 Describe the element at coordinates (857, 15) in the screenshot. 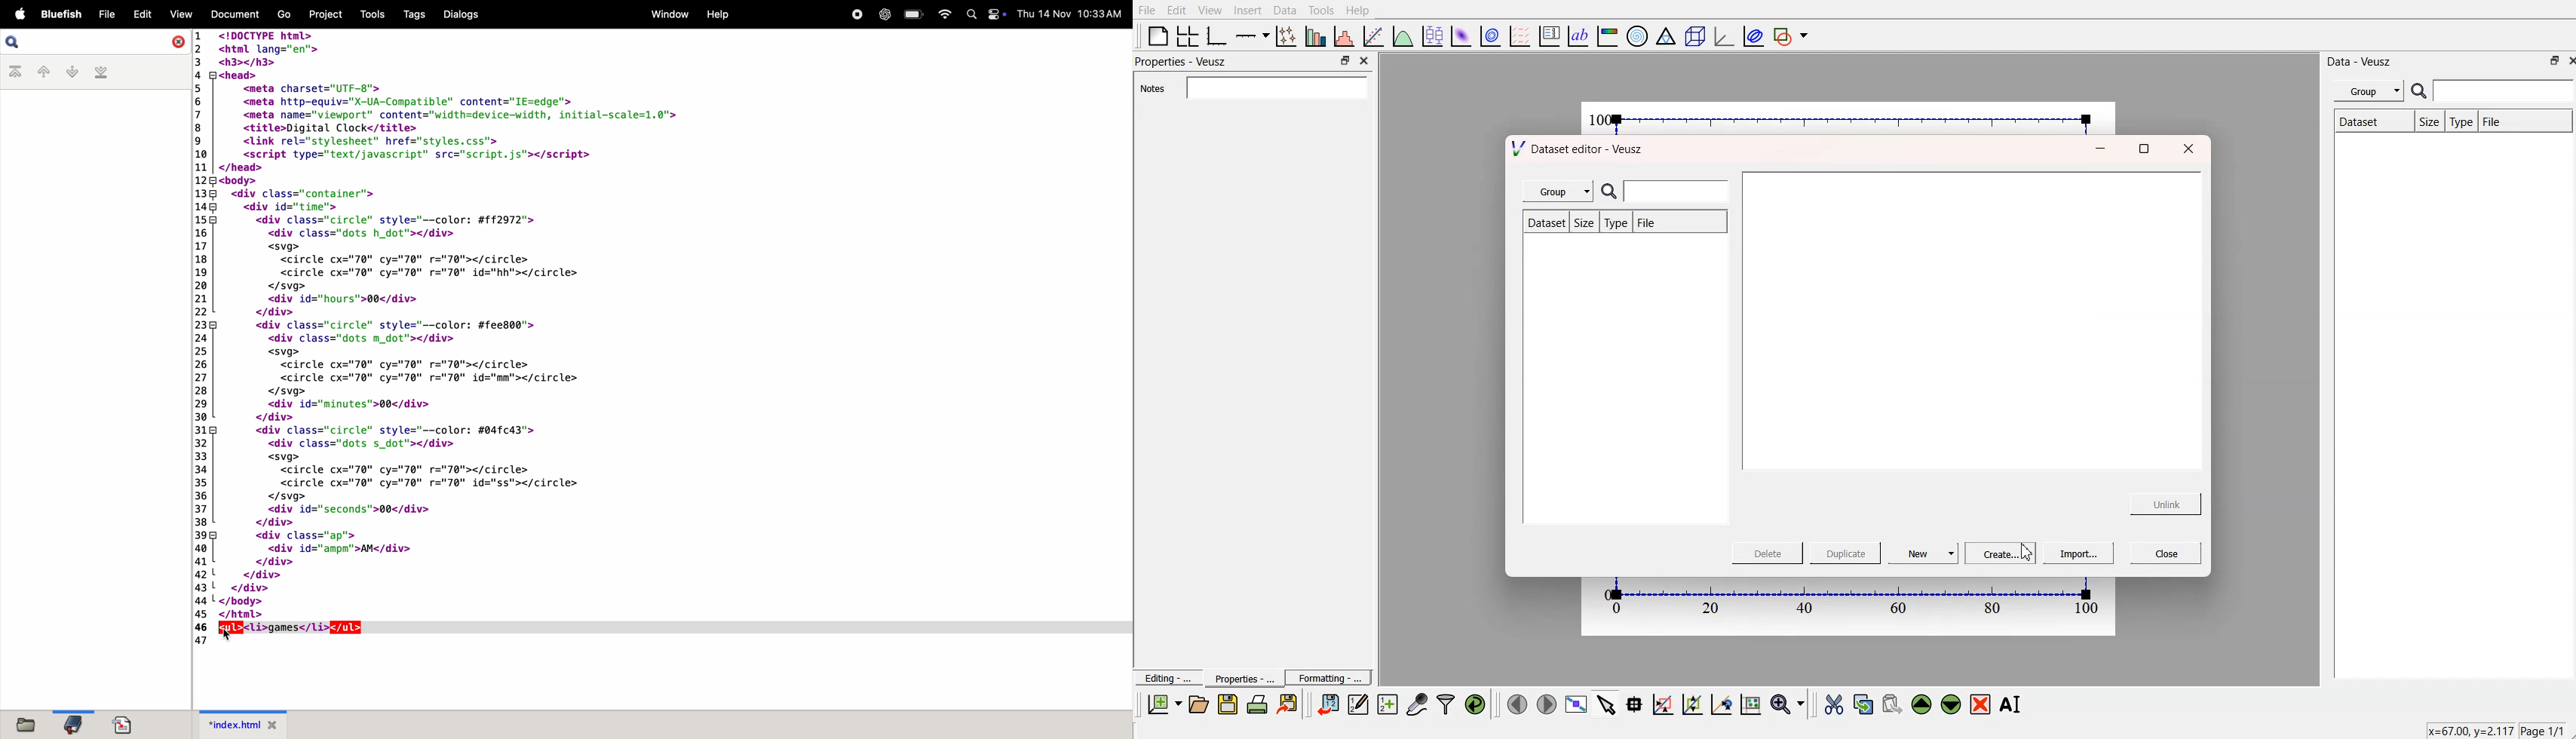

I see `record` at that location.